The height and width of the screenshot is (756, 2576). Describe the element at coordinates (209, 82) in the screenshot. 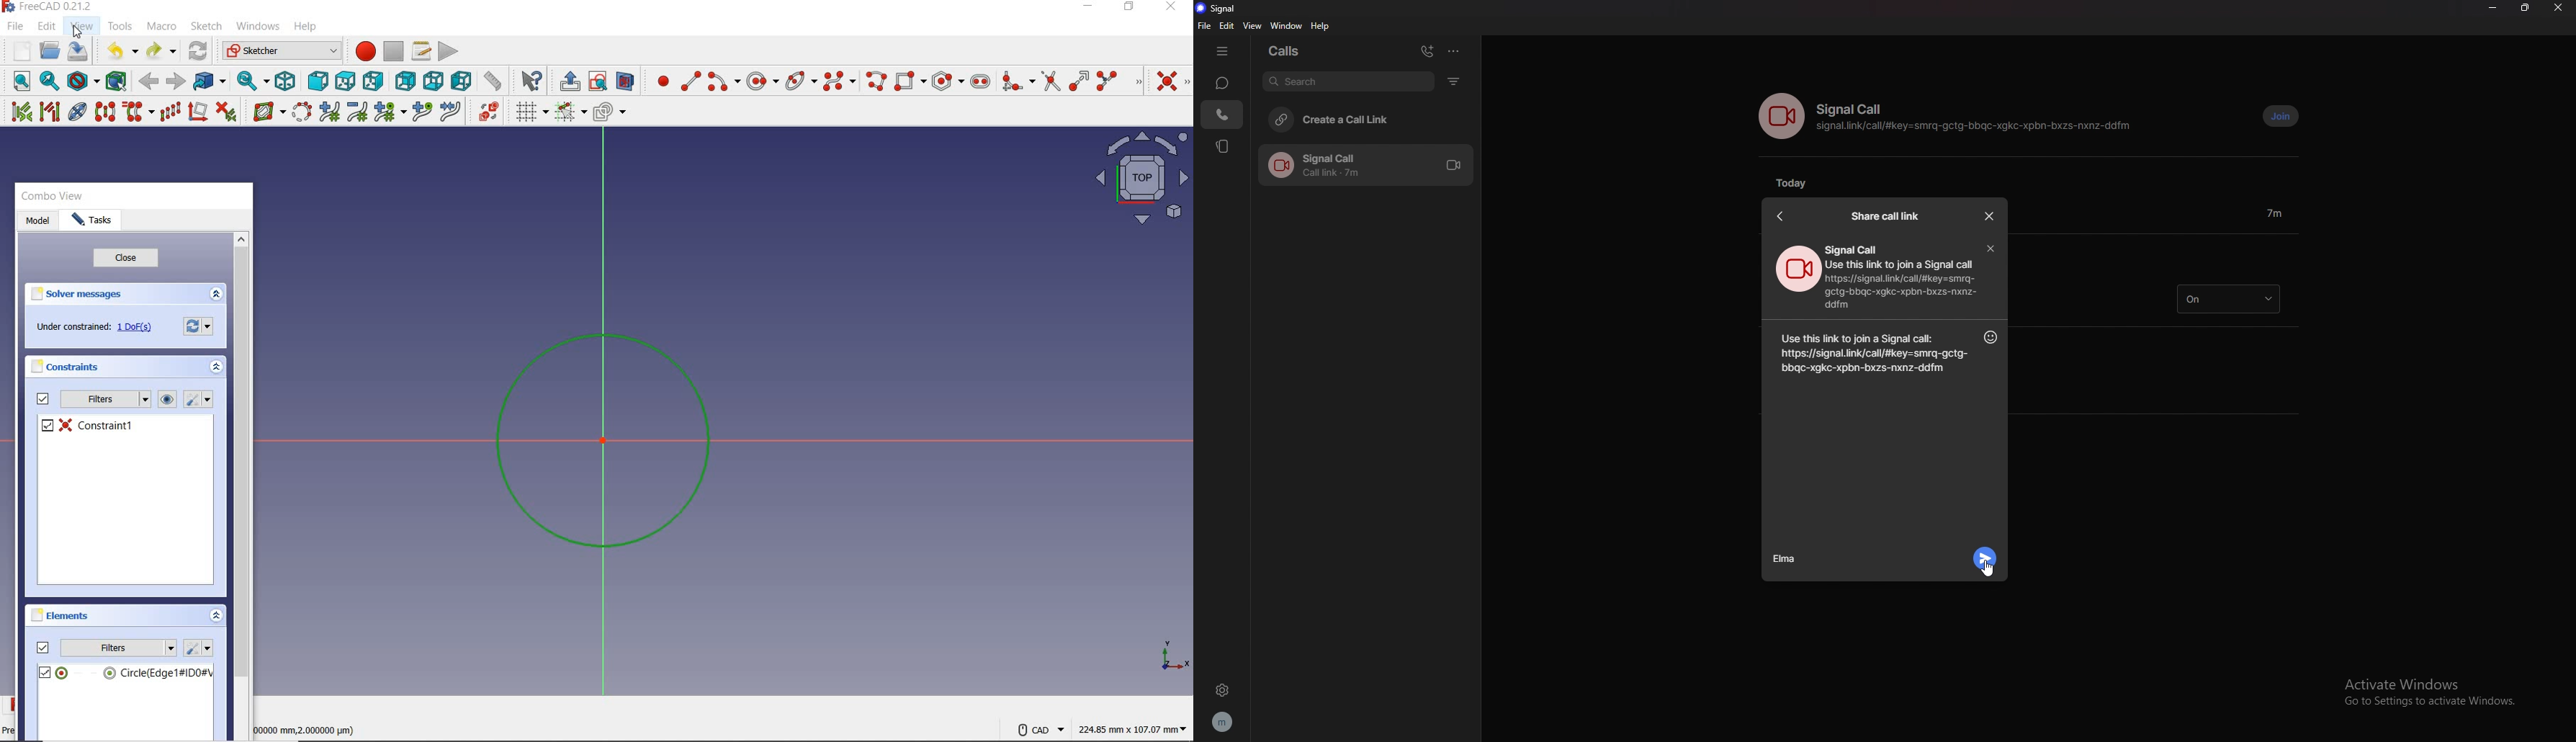

I see `go to linked objects` at that location.